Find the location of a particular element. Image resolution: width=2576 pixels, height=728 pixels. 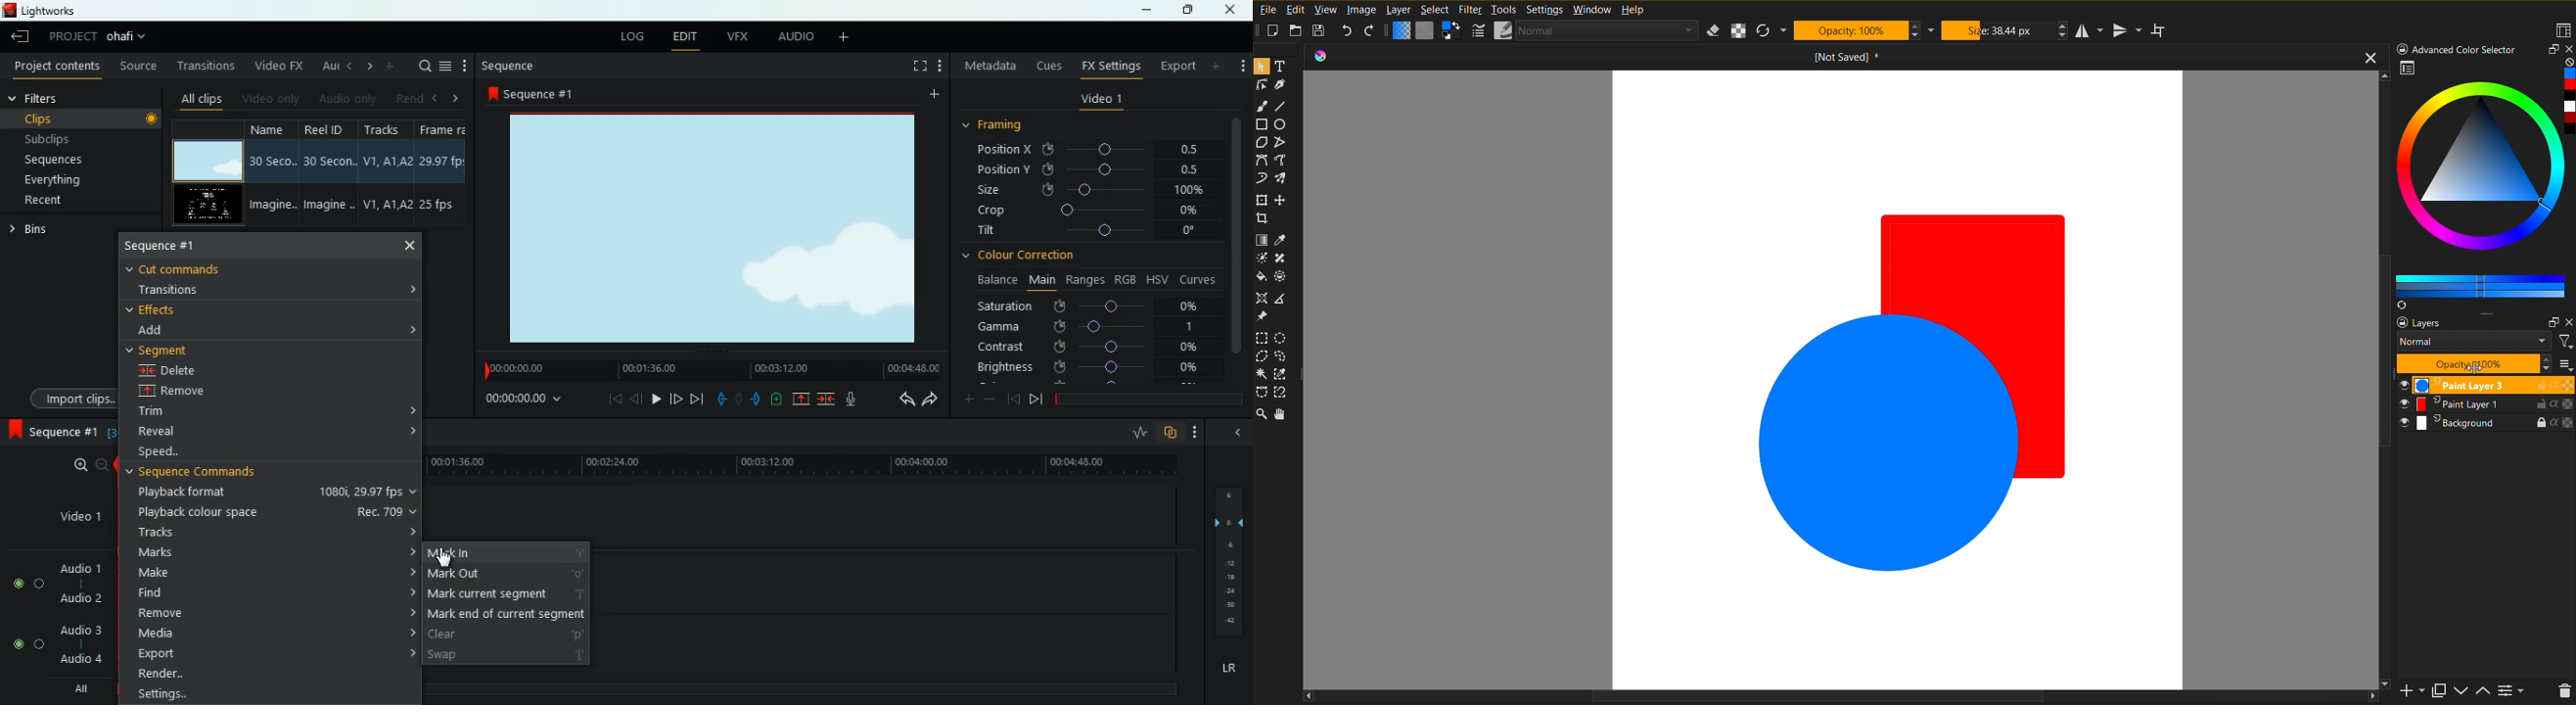

video 1 is located at coordinates (1110, 99).